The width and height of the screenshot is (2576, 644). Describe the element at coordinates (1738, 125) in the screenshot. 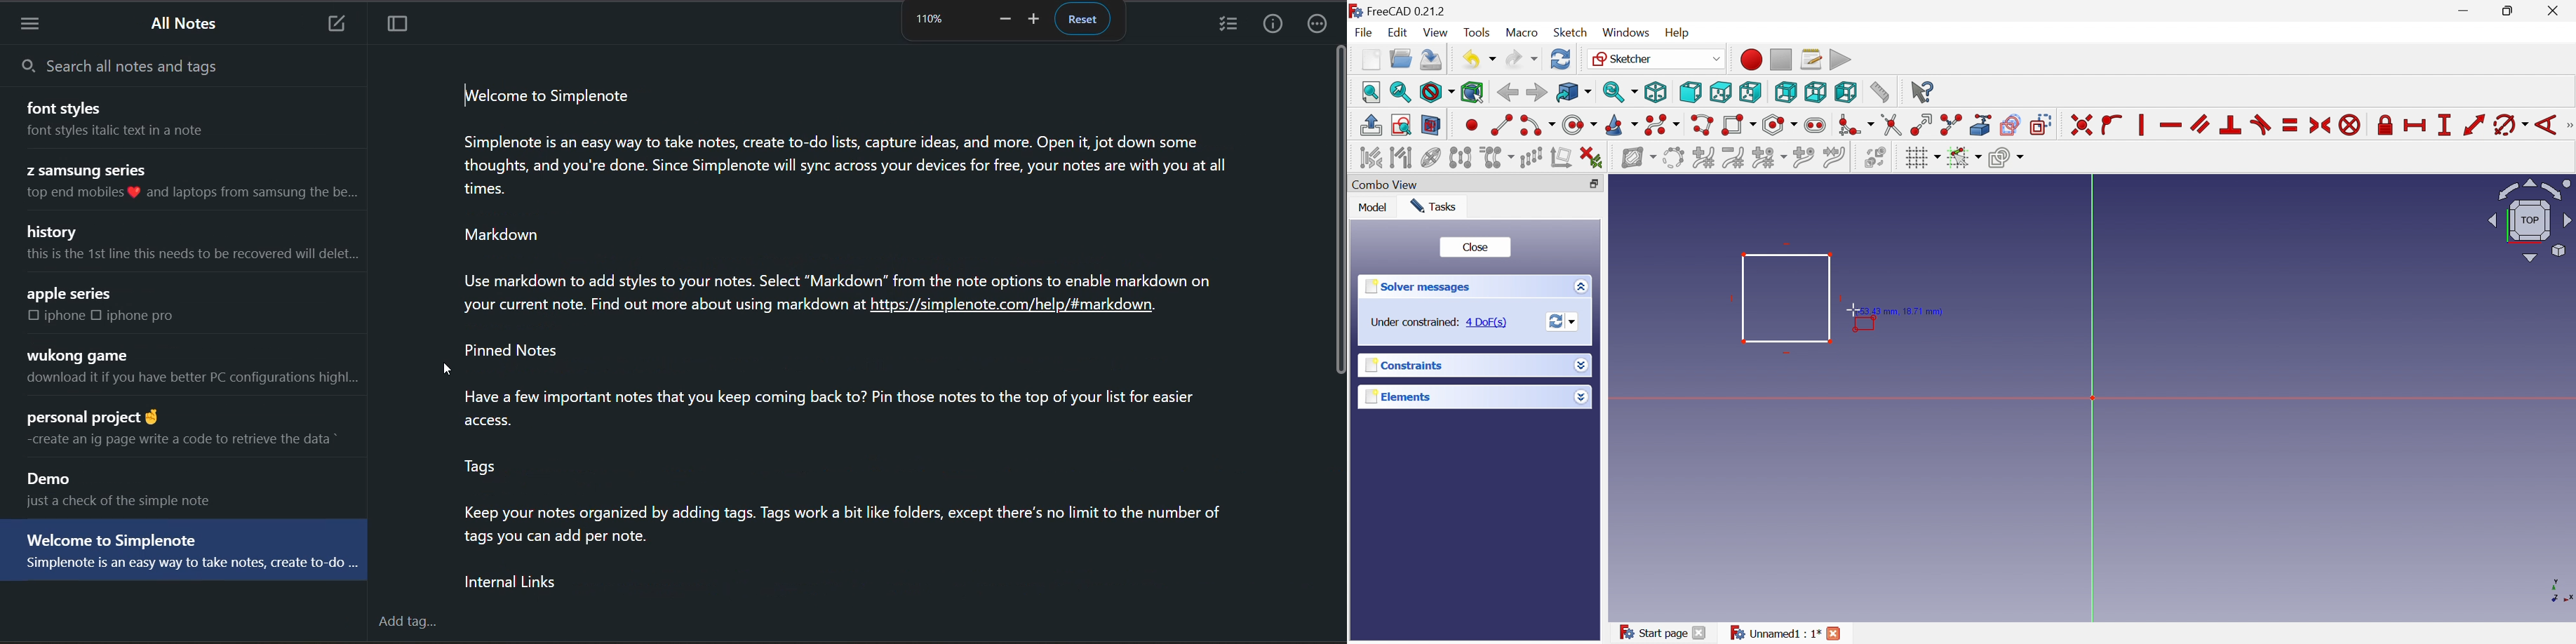

I see `Create rectangle` at that location.